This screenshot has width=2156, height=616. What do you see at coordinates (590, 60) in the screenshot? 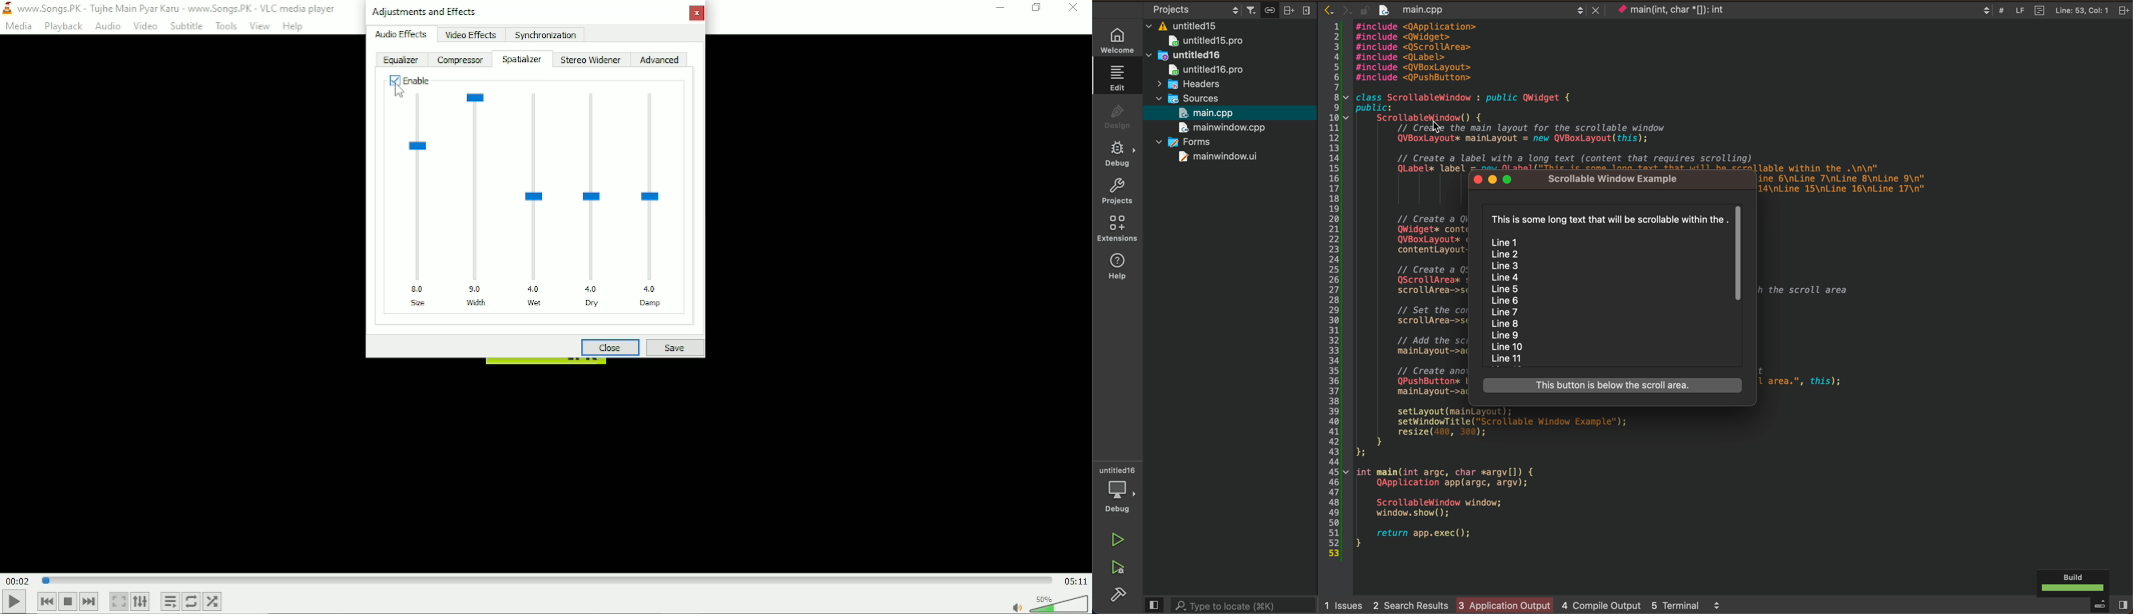
I see `Stereo widener` at bounding box center [590, 60].